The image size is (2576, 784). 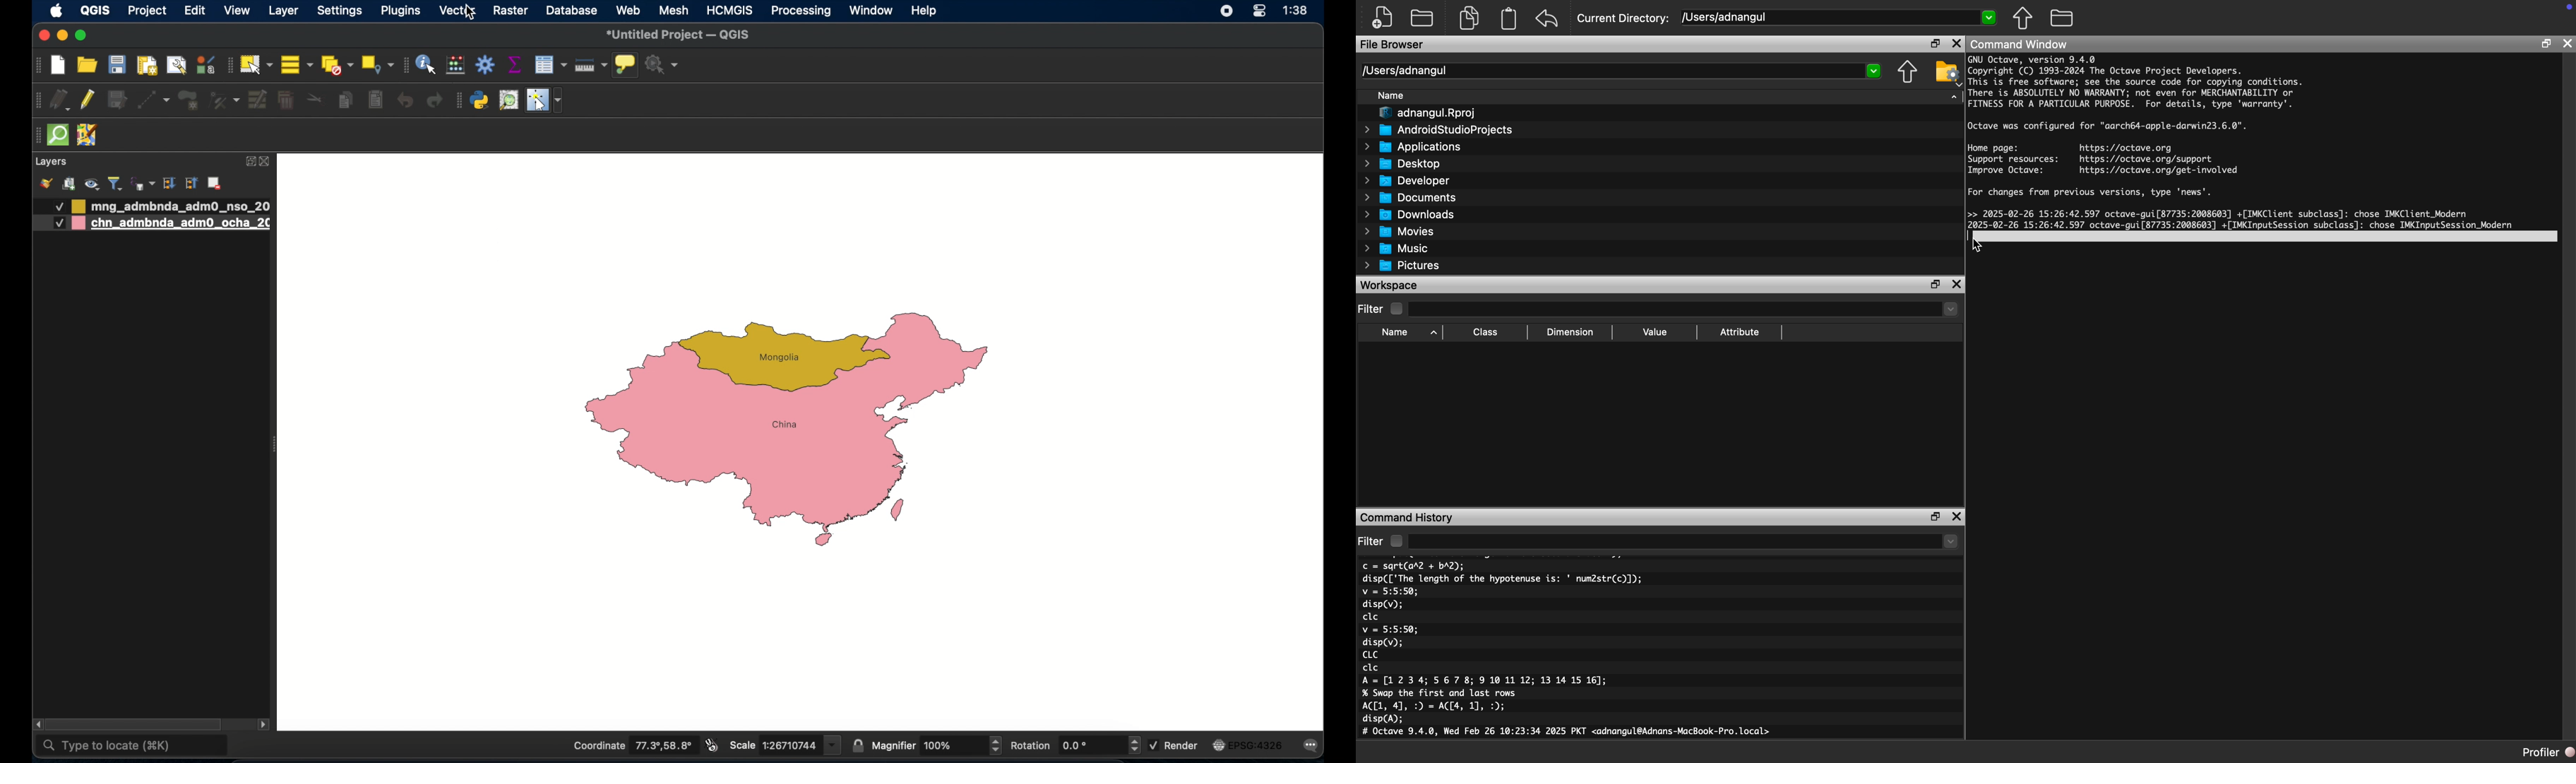 What do you see at coordinates (59, 66) in the screenshot?
I see `new project` at bounding box center [59, 66].